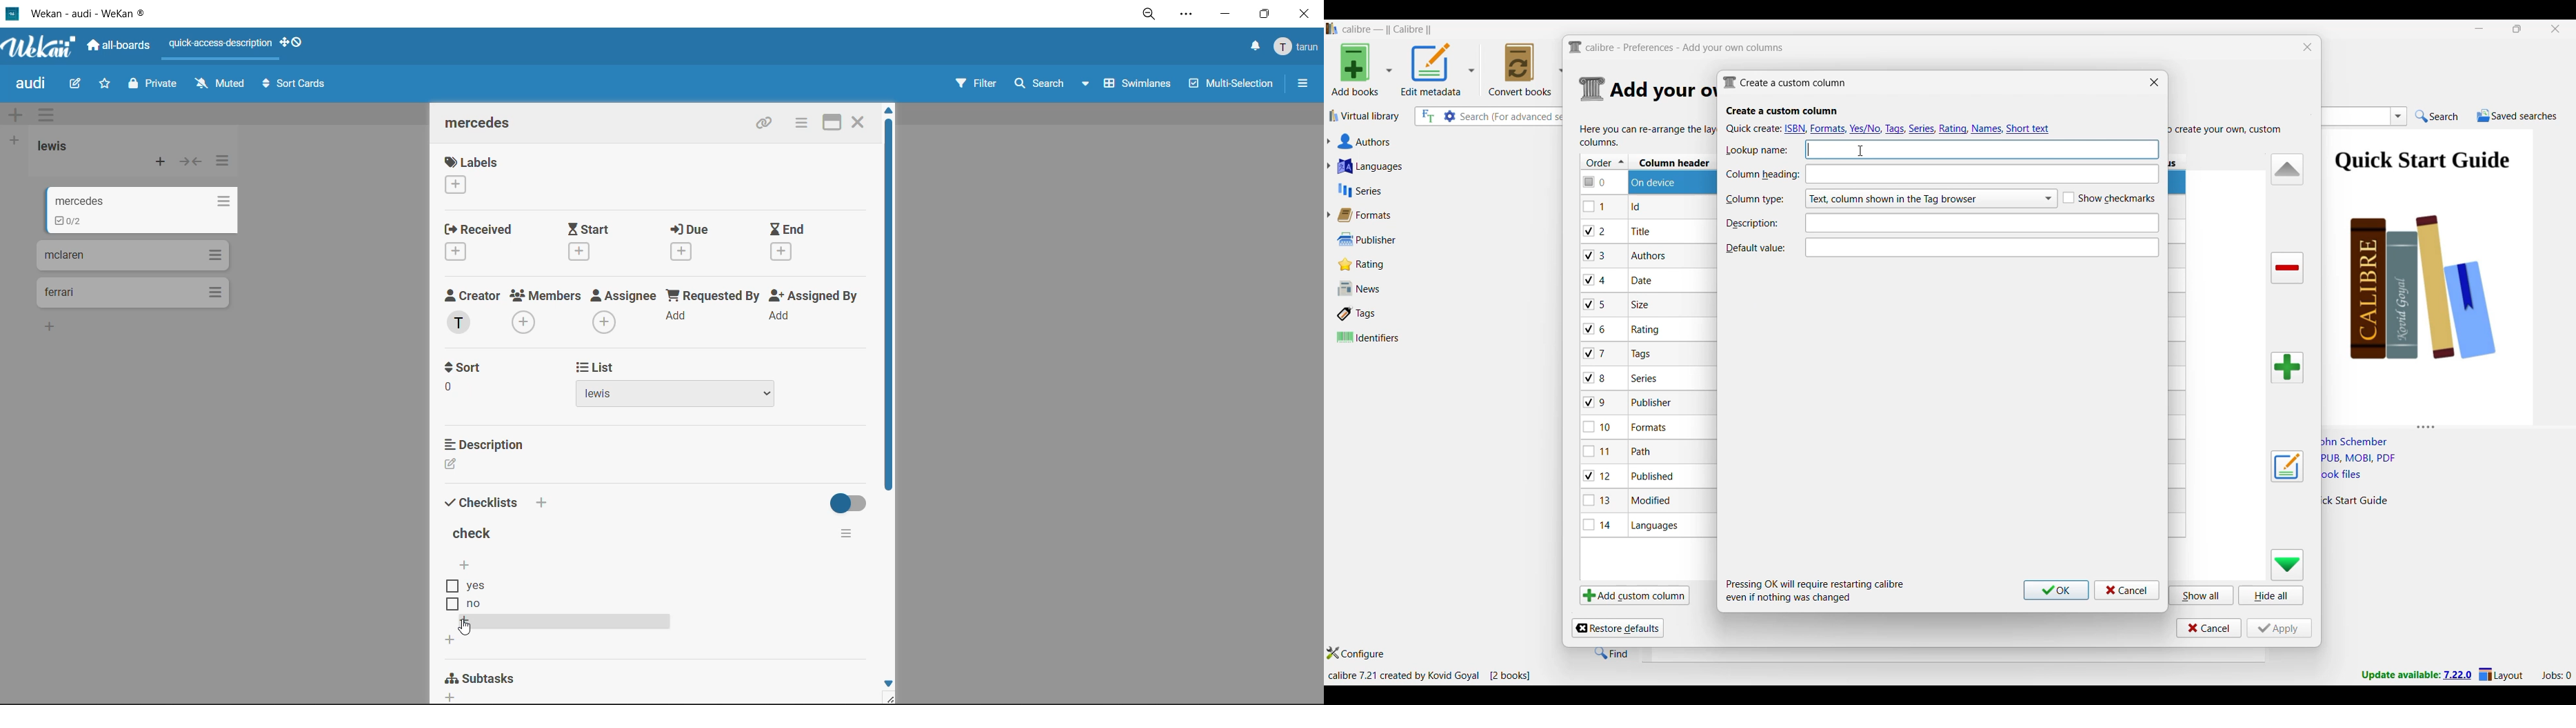  What do you see at coordinates (72, 221) in the screenshot?
I see `To-dos` at bounding box center [72, 221].